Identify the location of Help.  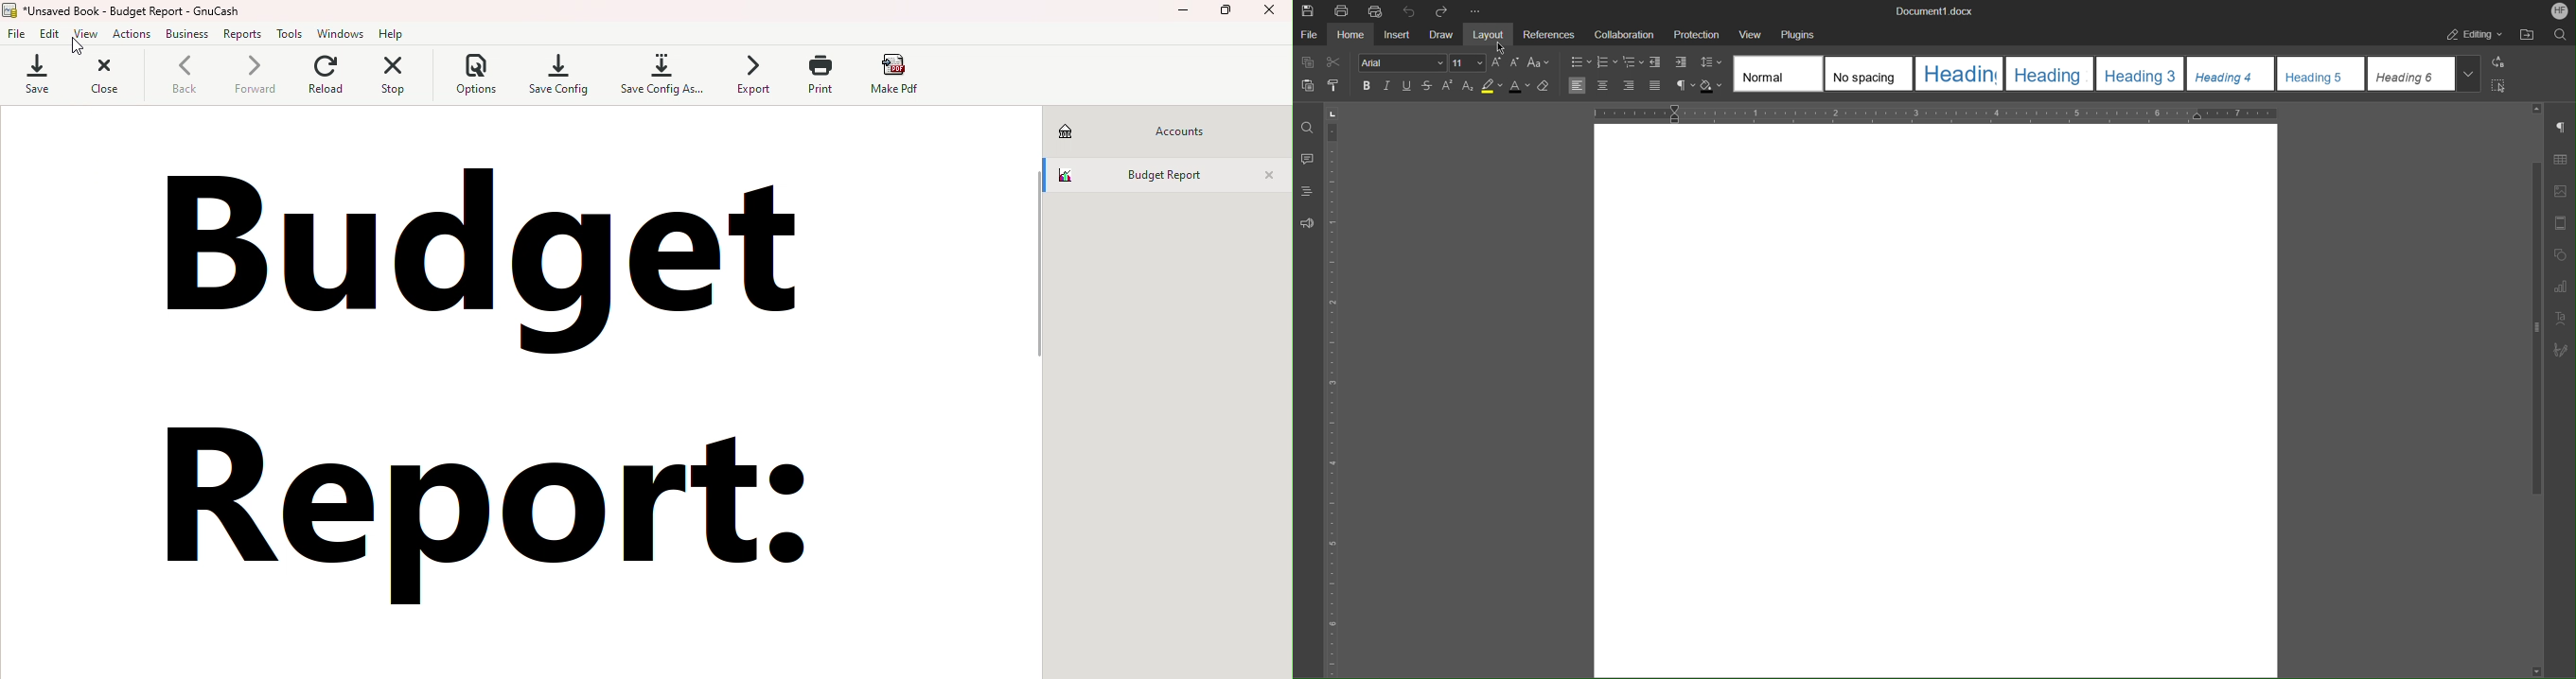
(395, 32).